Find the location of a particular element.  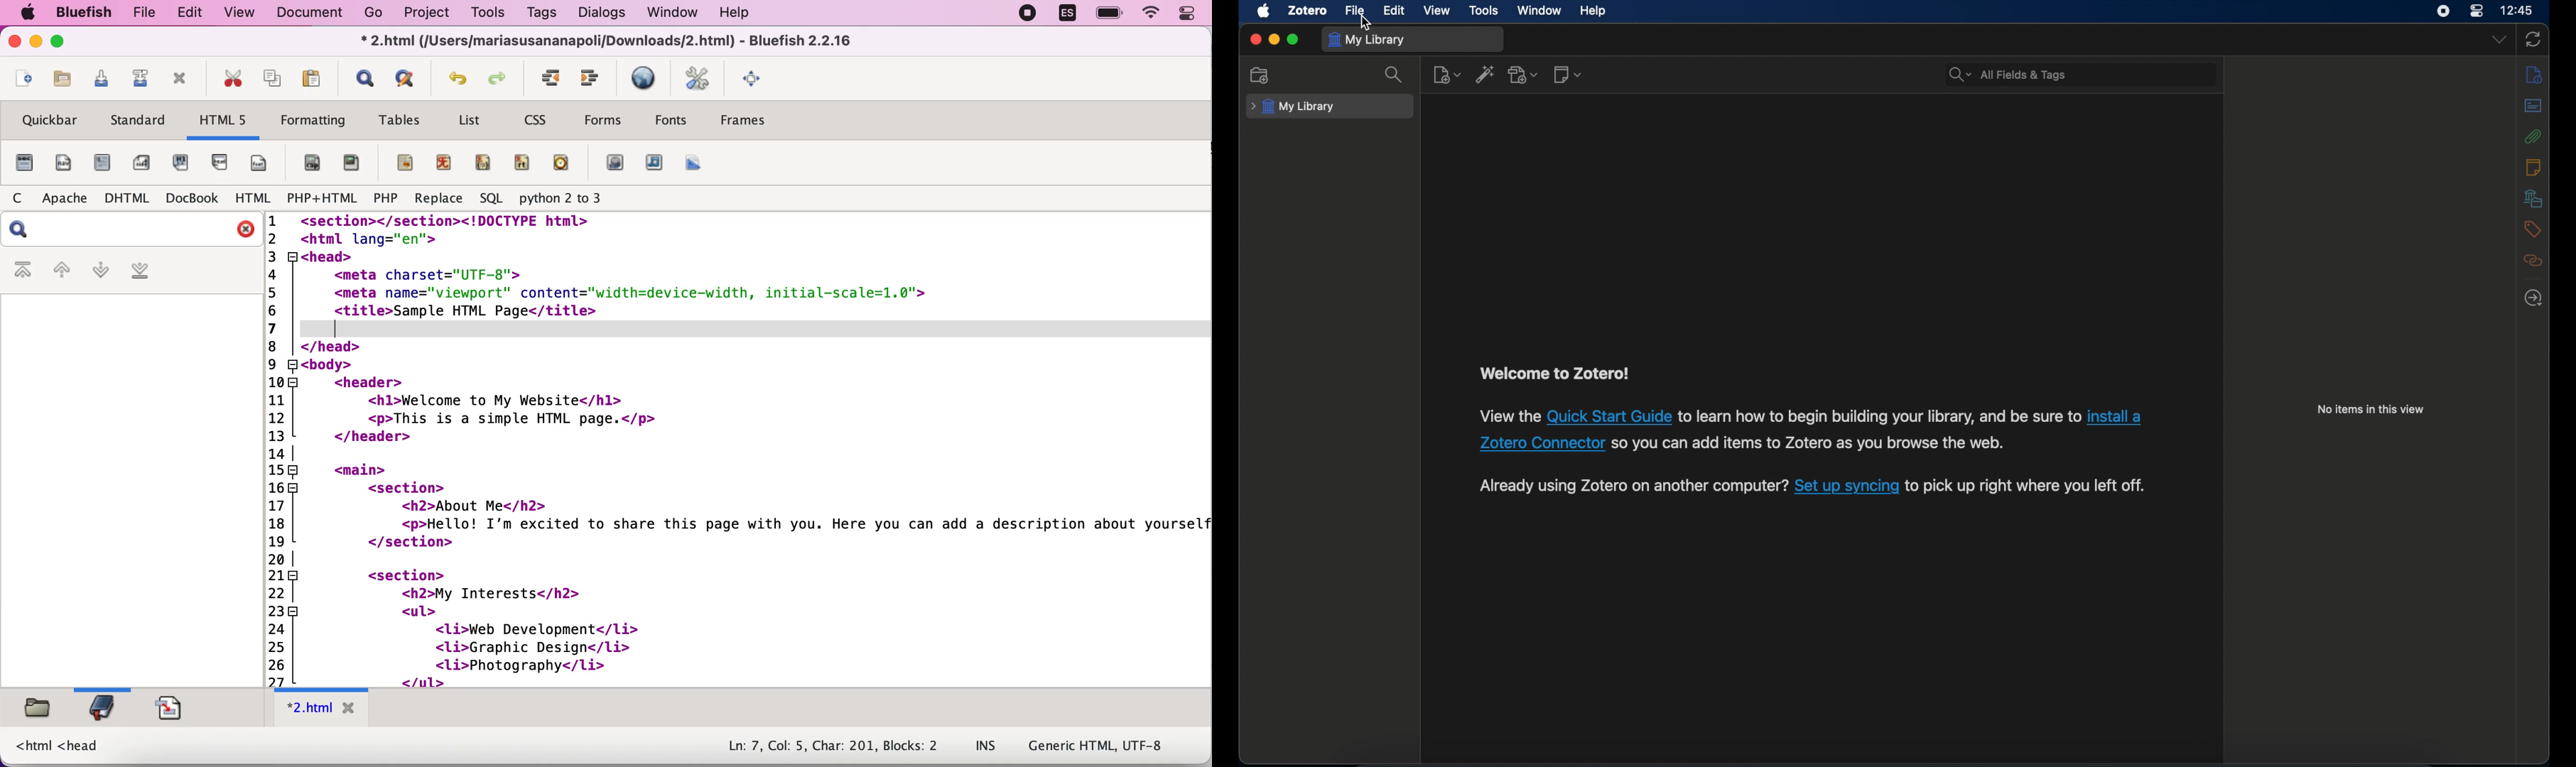

apache is located at coordinates (68, 197).